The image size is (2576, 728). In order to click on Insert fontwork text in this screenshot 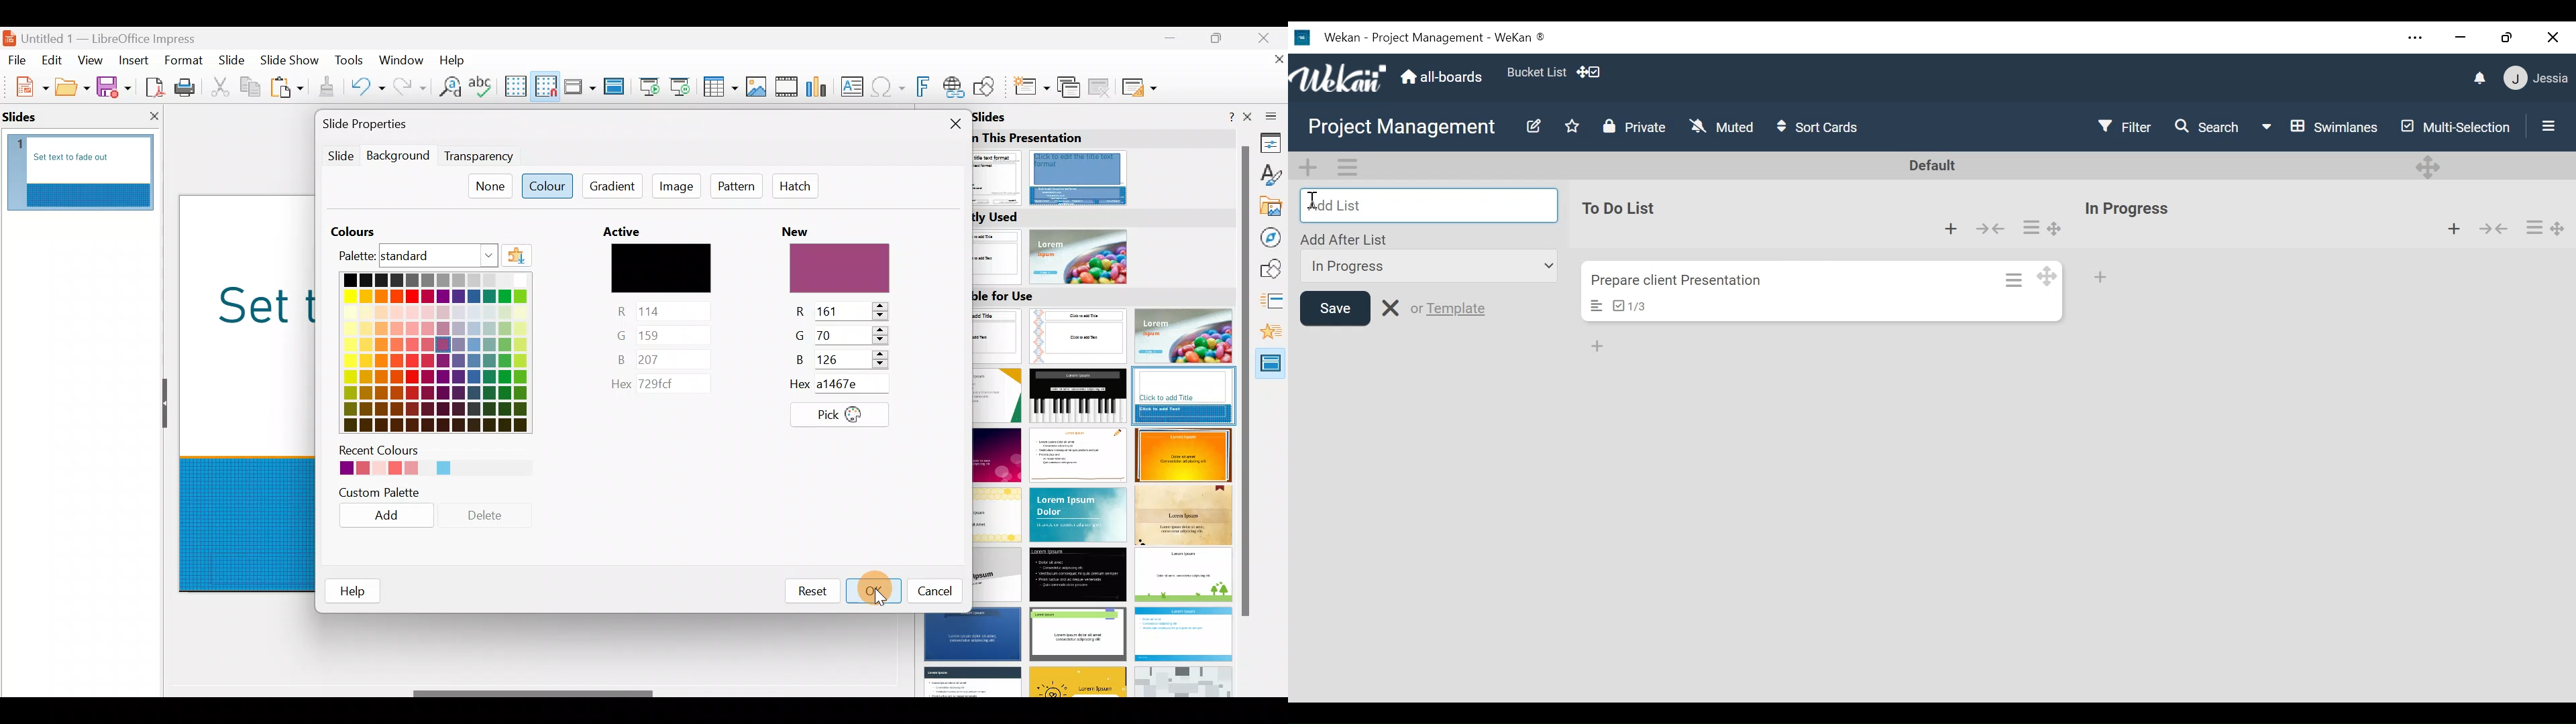, I will do `click(925, 89)`.